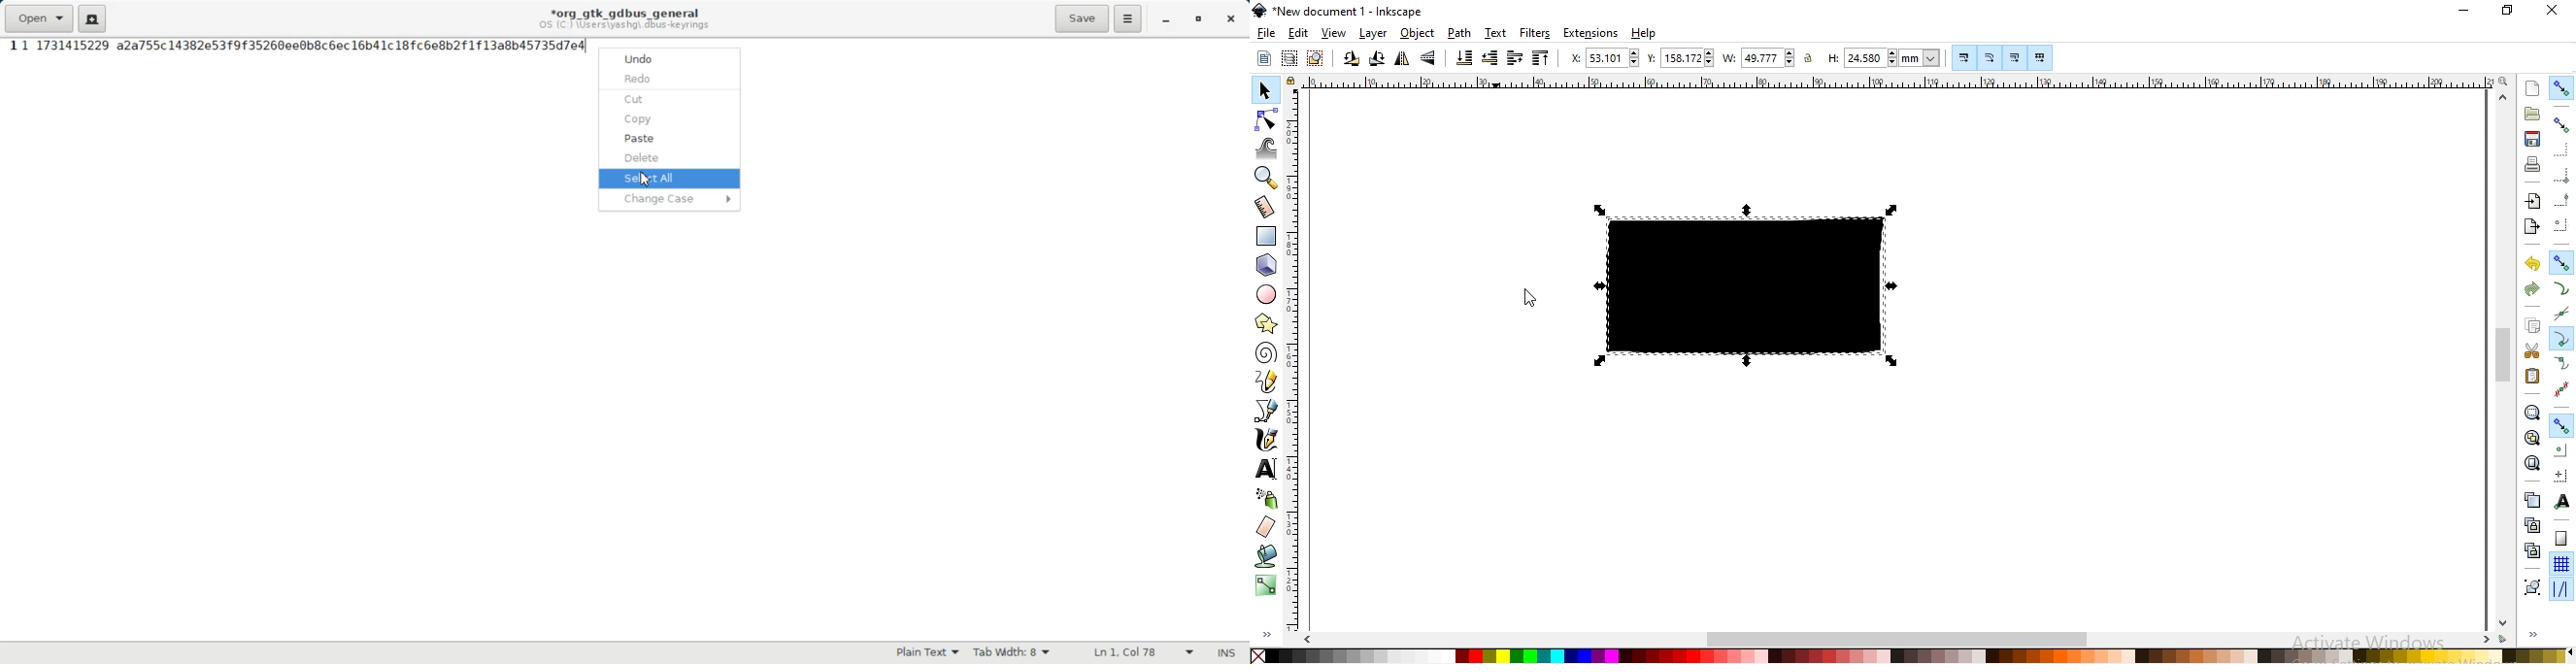 The height and width of the screenshot is (672, 2576). I want to click on create 3d boxes, so click(1266, 266).